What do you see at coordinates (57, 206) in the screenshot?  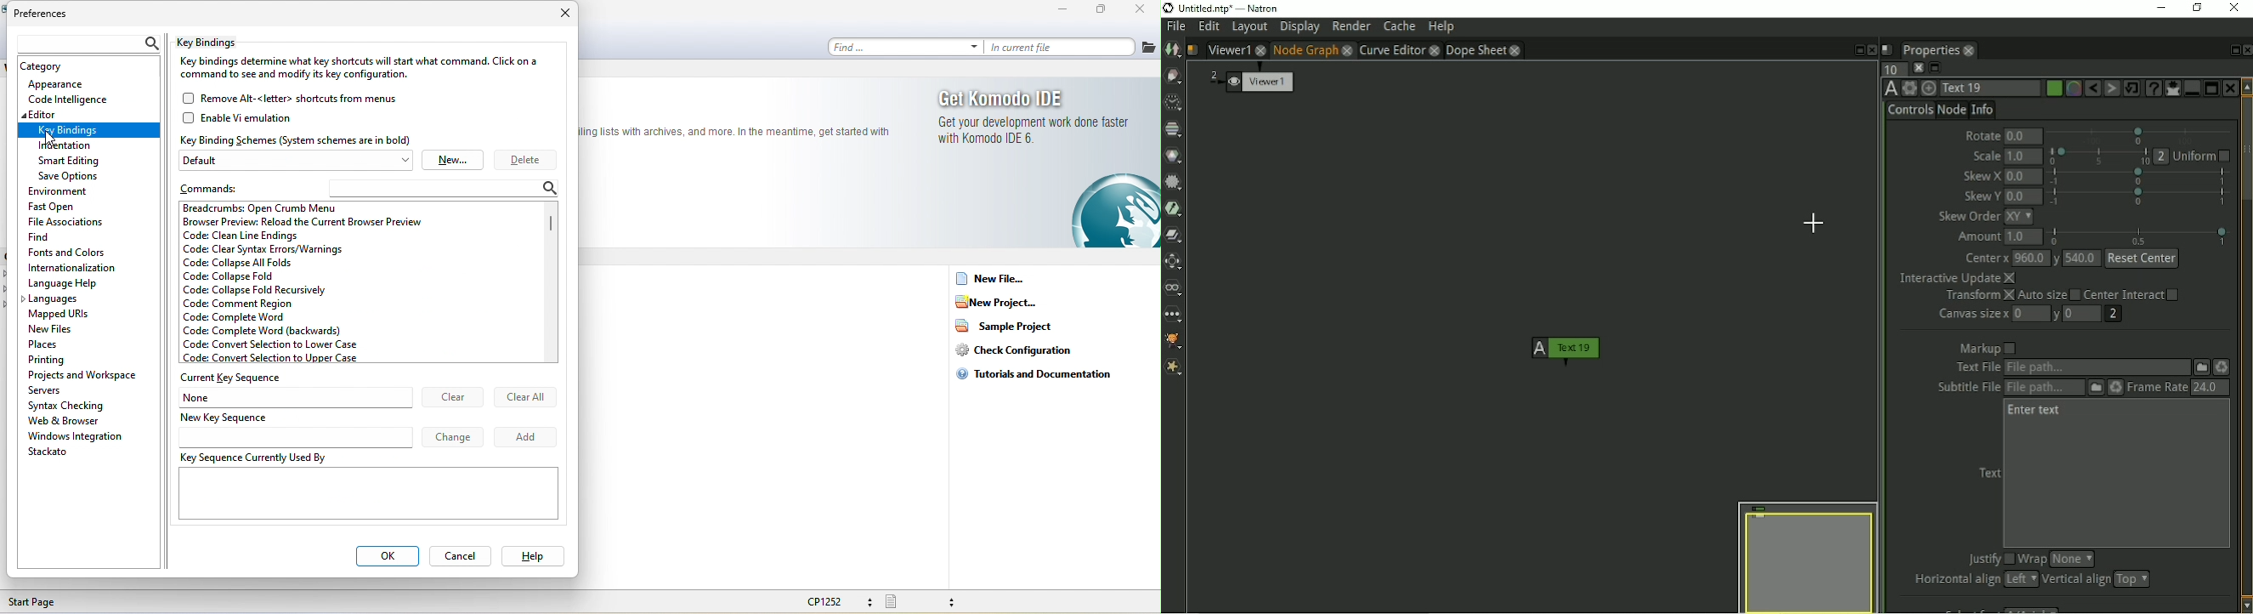 I see `fast open` at bounding box center [57, 206].